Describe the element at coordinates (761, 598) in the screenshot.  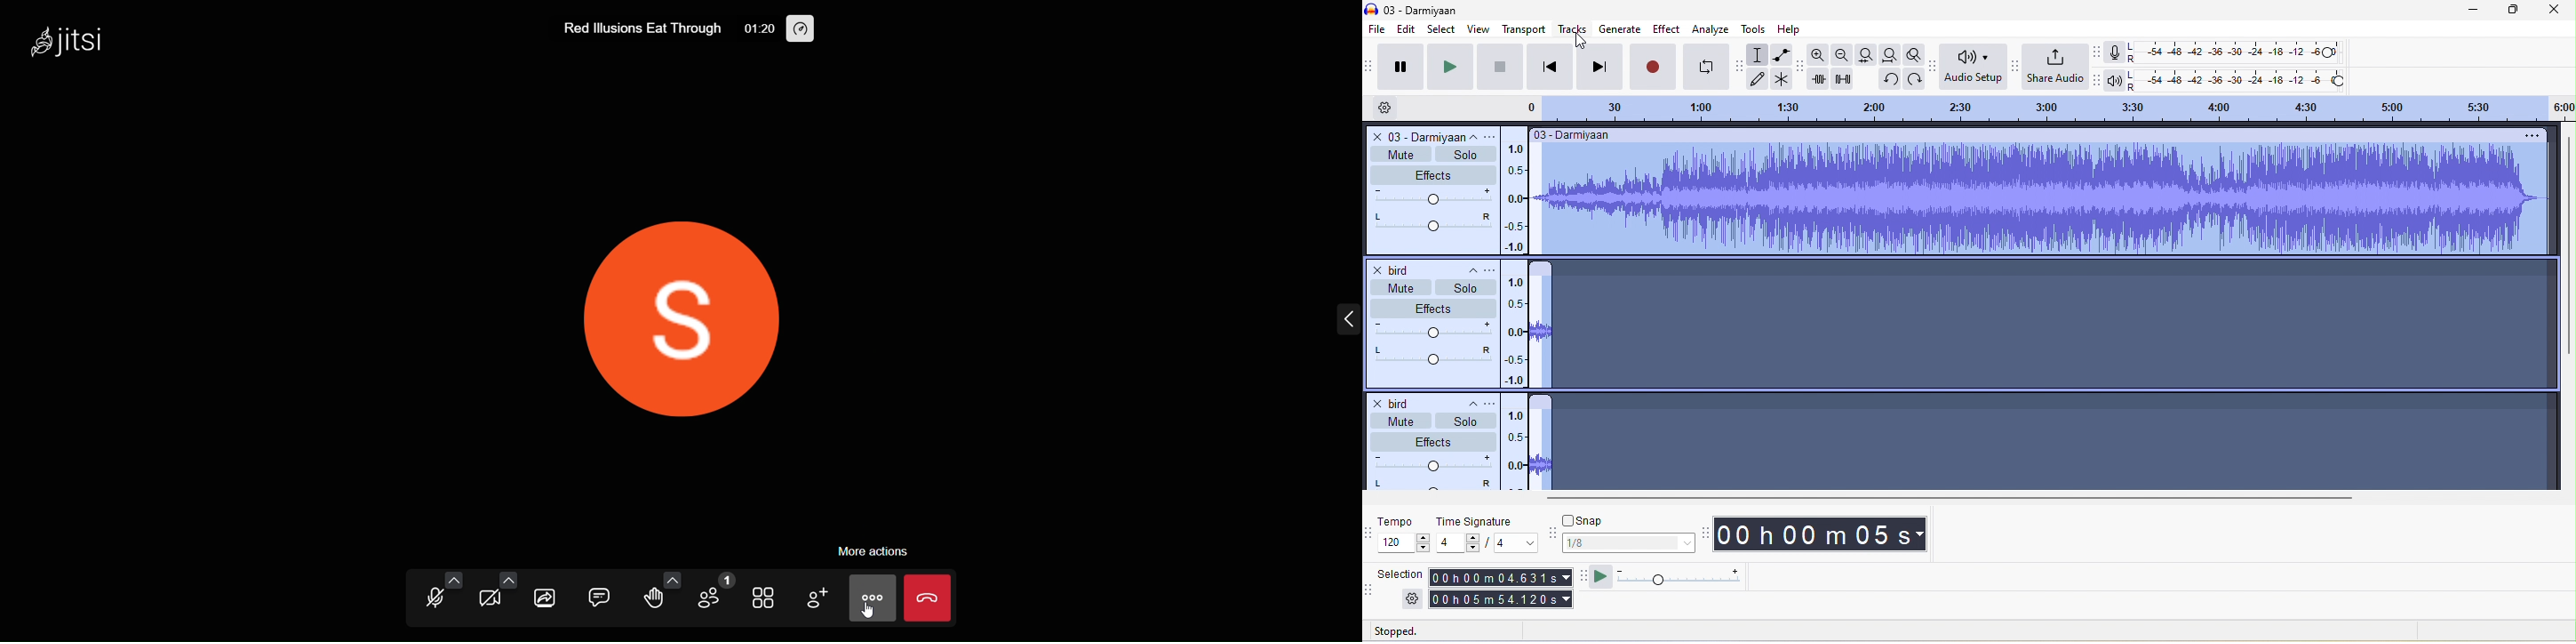
I see `tile view` at that location.